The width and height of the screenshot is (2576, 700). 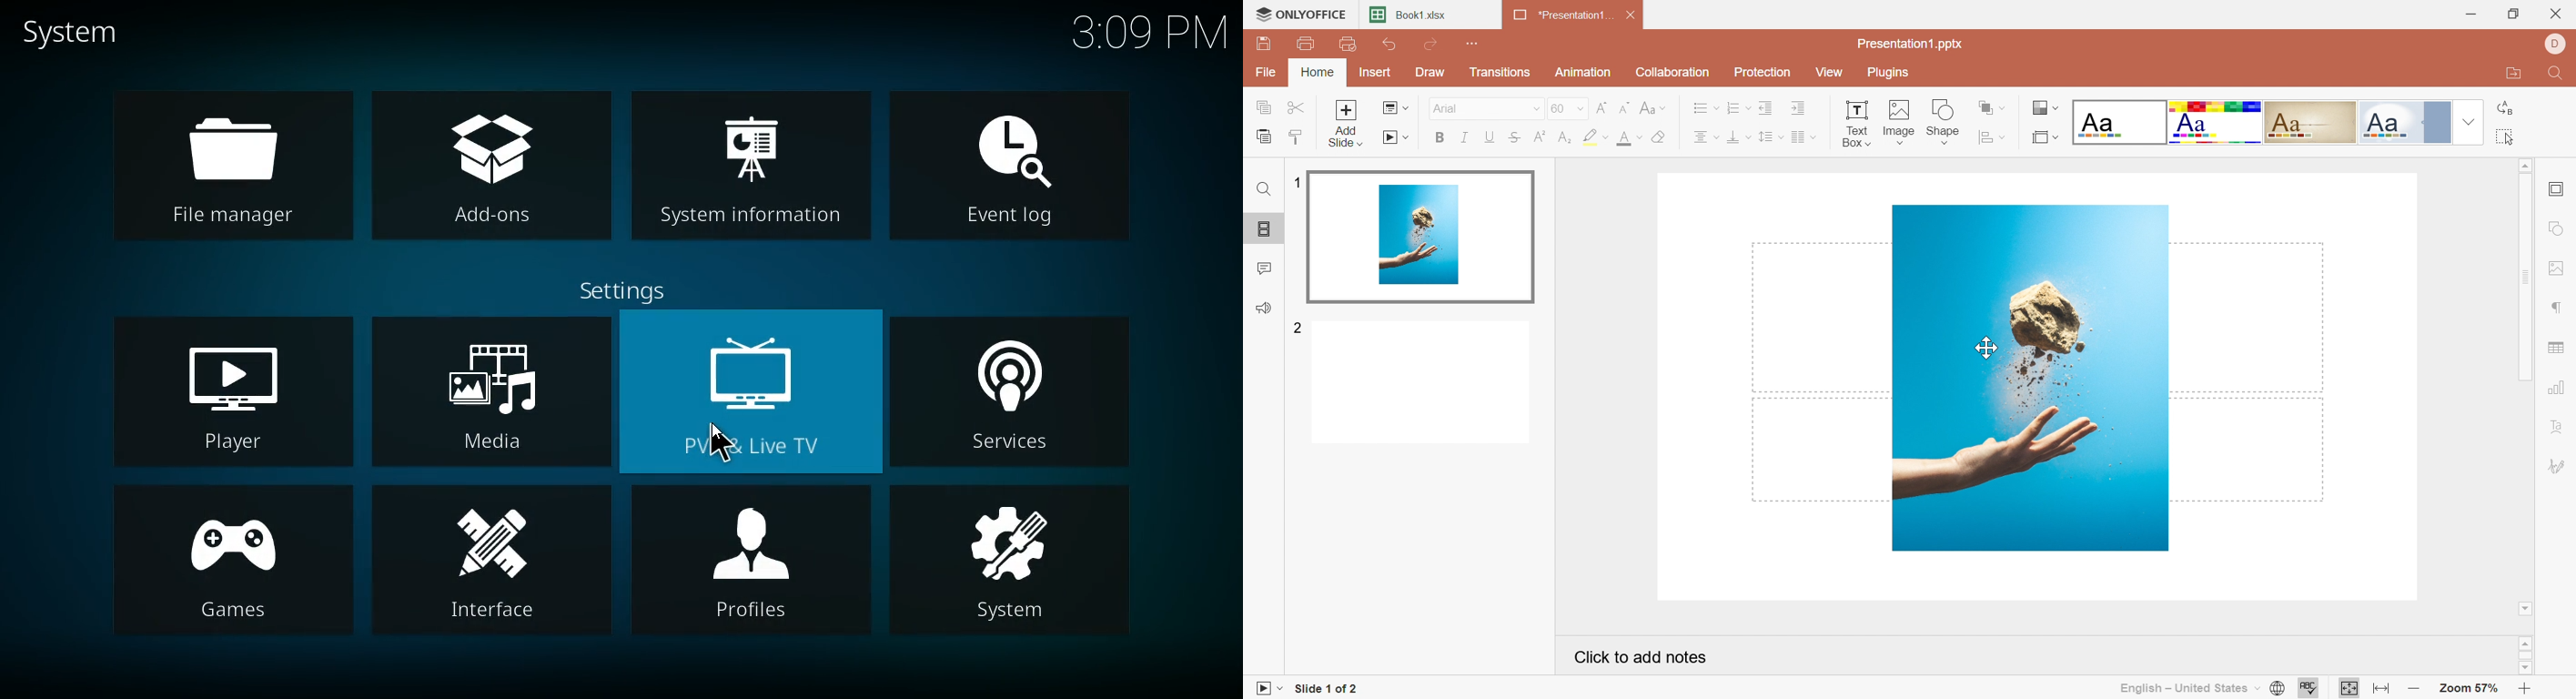 What do you see at coordinates (1423, 233) in the screenshot?
I see `Slide` at bounding box center [1423, 233].